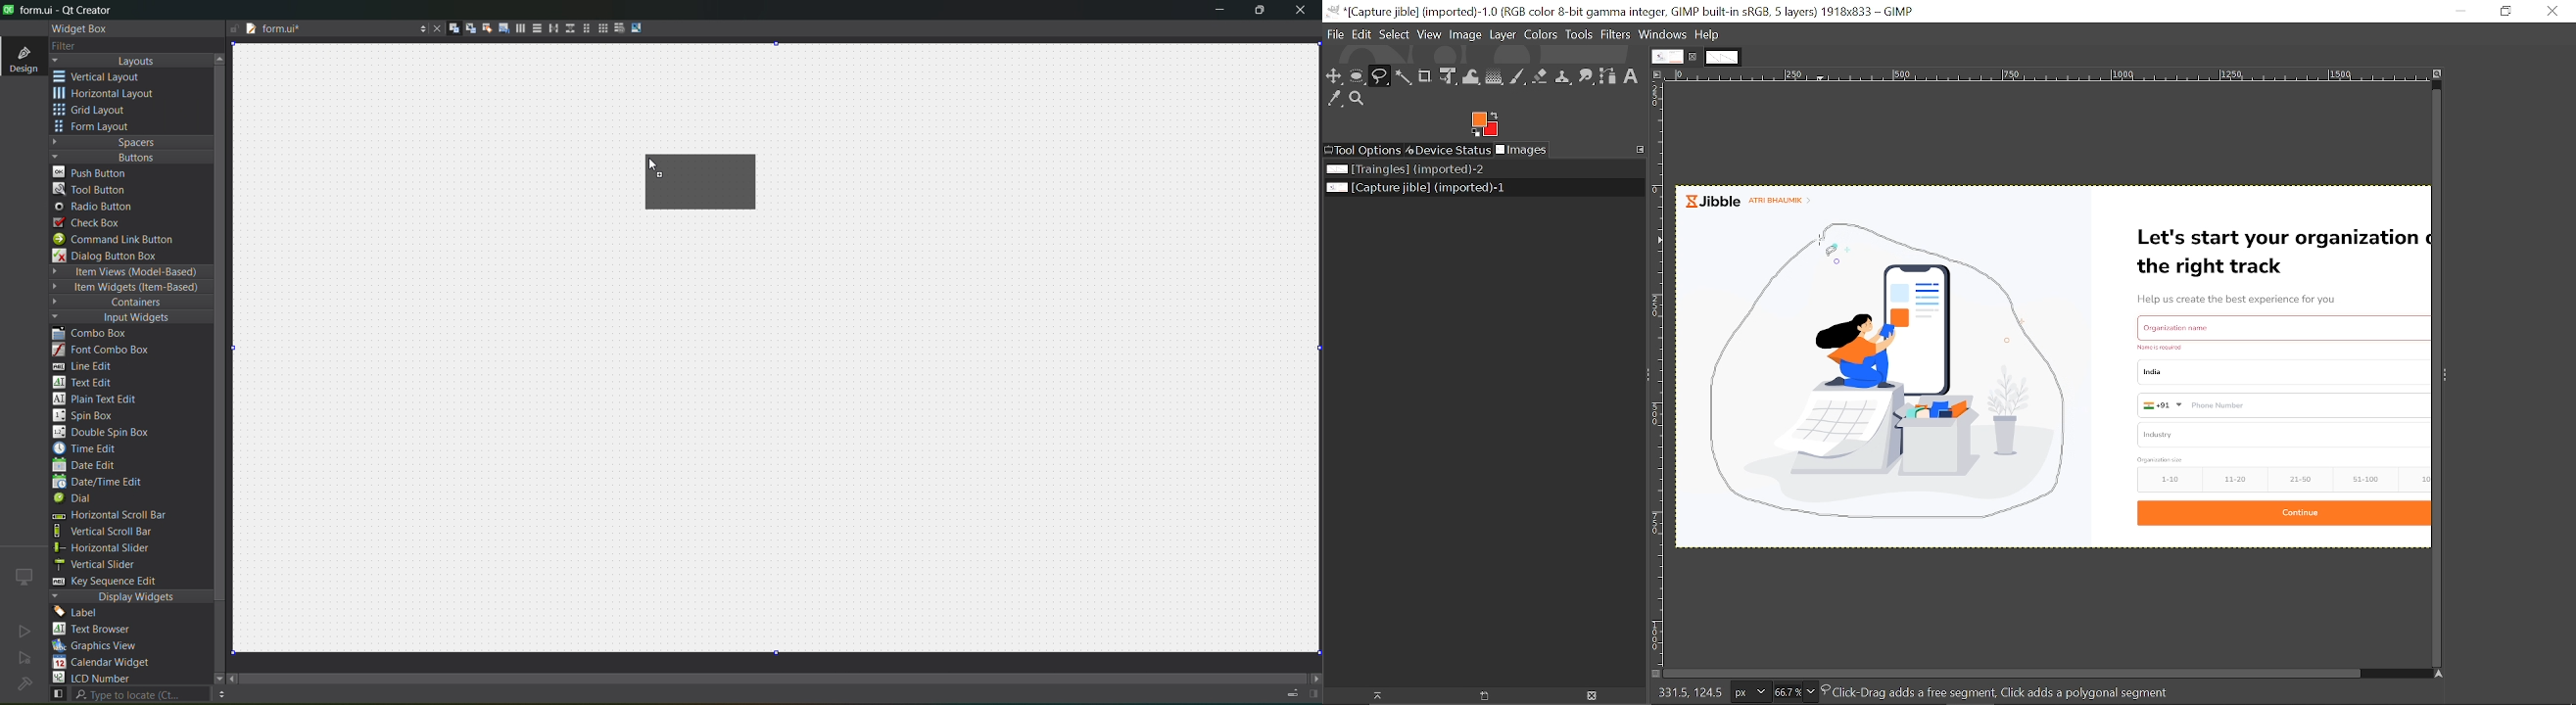 The height and width of the screenshot is (728, 2576). Describe the element at coordinates (124, 303) in the screenshot. I see `containers` at that location.